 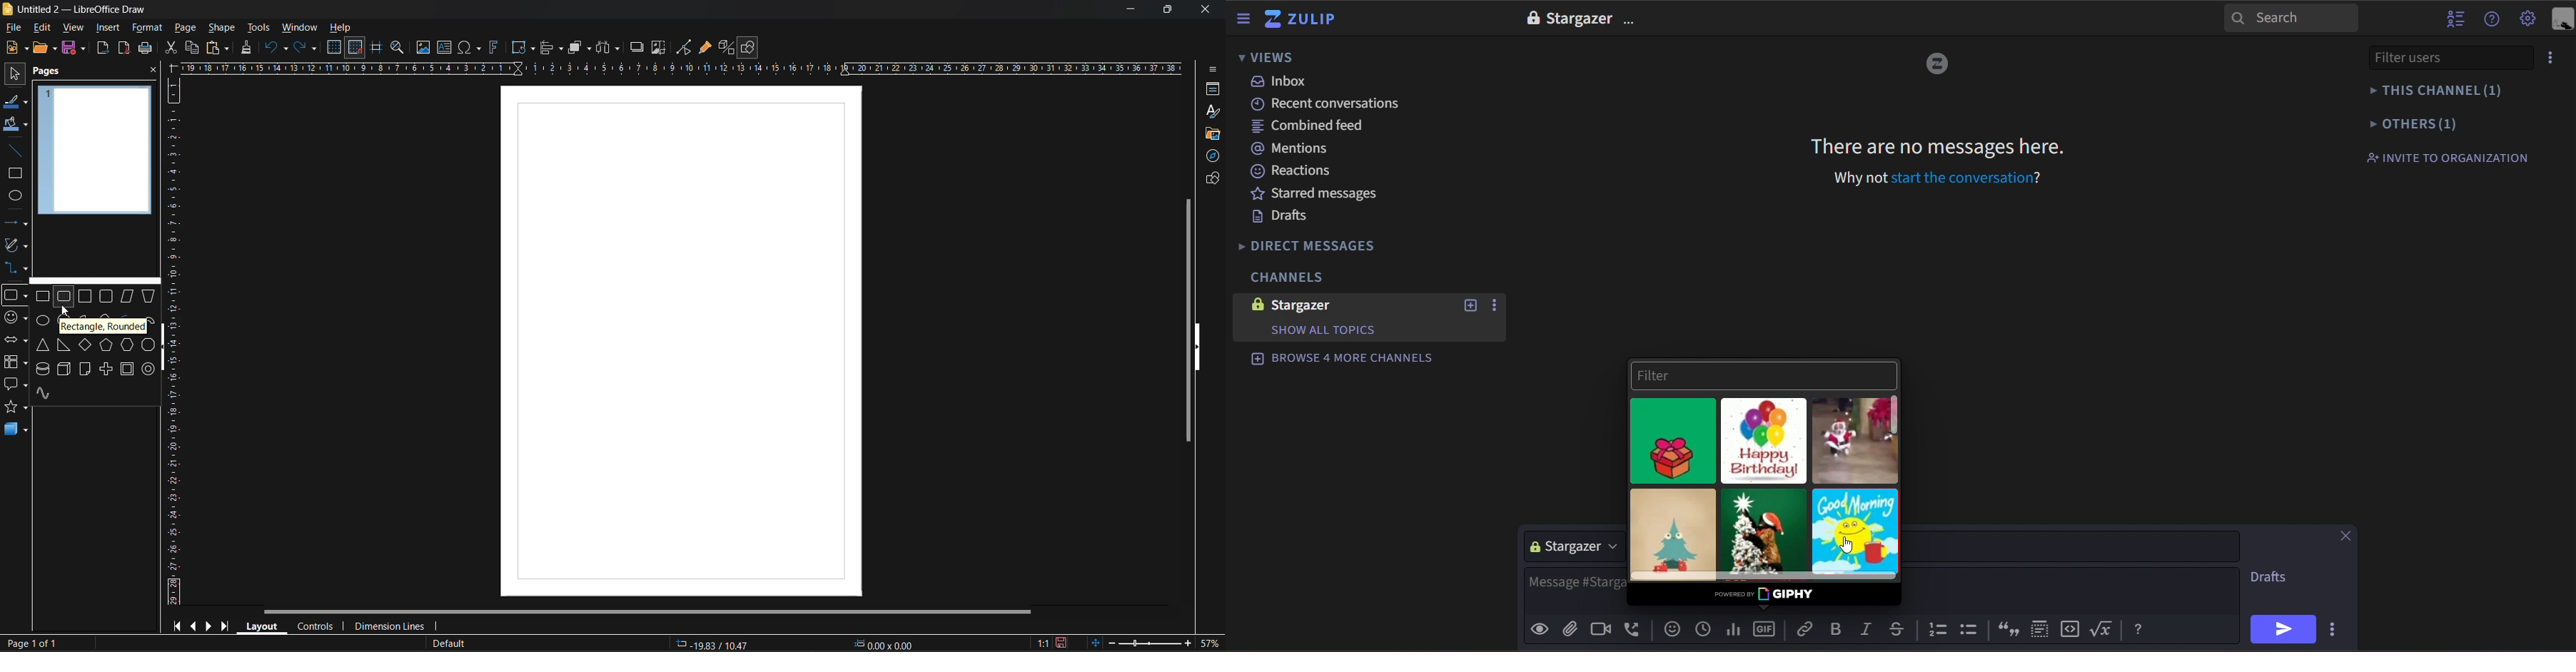 I want to click on display grid, so click(x=336, y=48).